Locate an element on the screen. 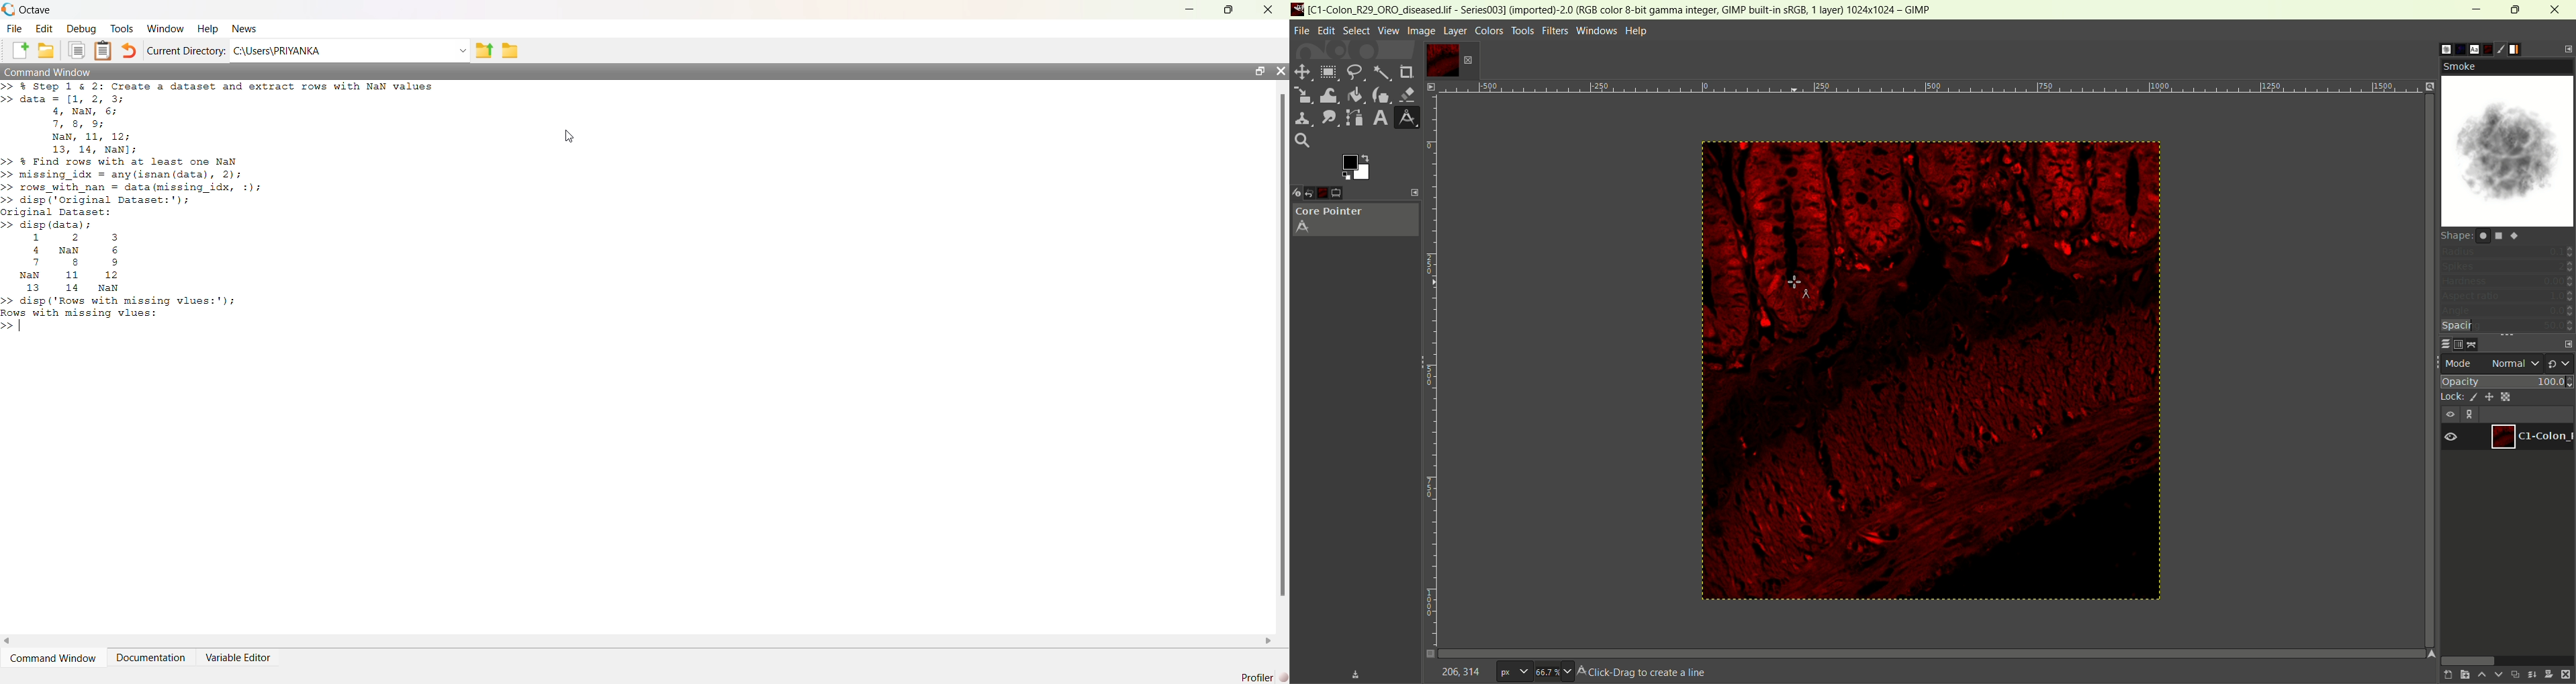 The height and width of the screenshot is (700, 2576). smoke is located at coordinates (2507, 142).